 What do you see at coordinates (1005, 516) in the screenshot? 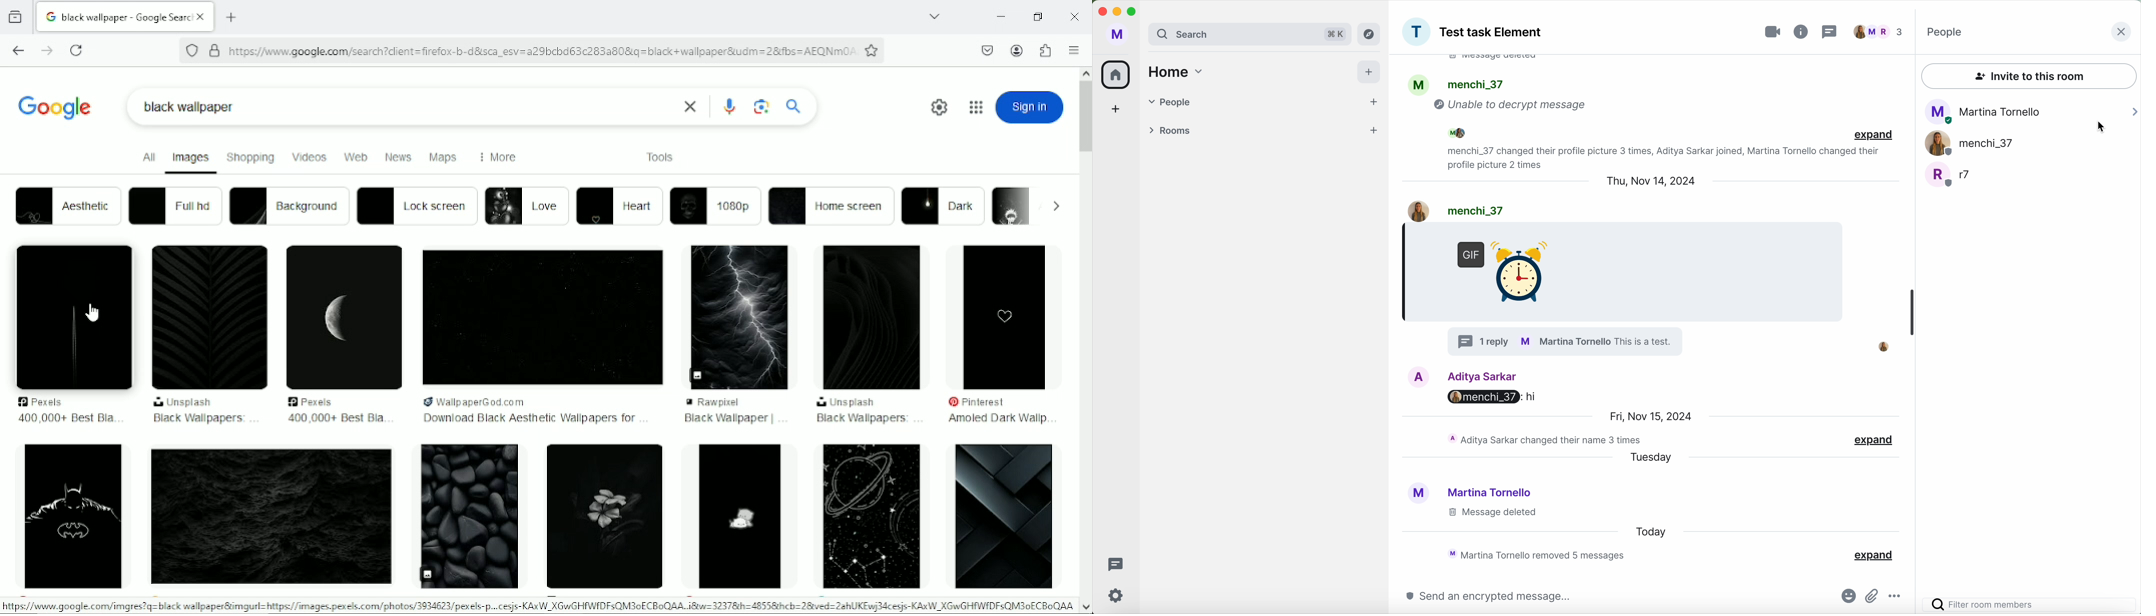
I see `black wallpaper image` at bounding box center [1005, 516].